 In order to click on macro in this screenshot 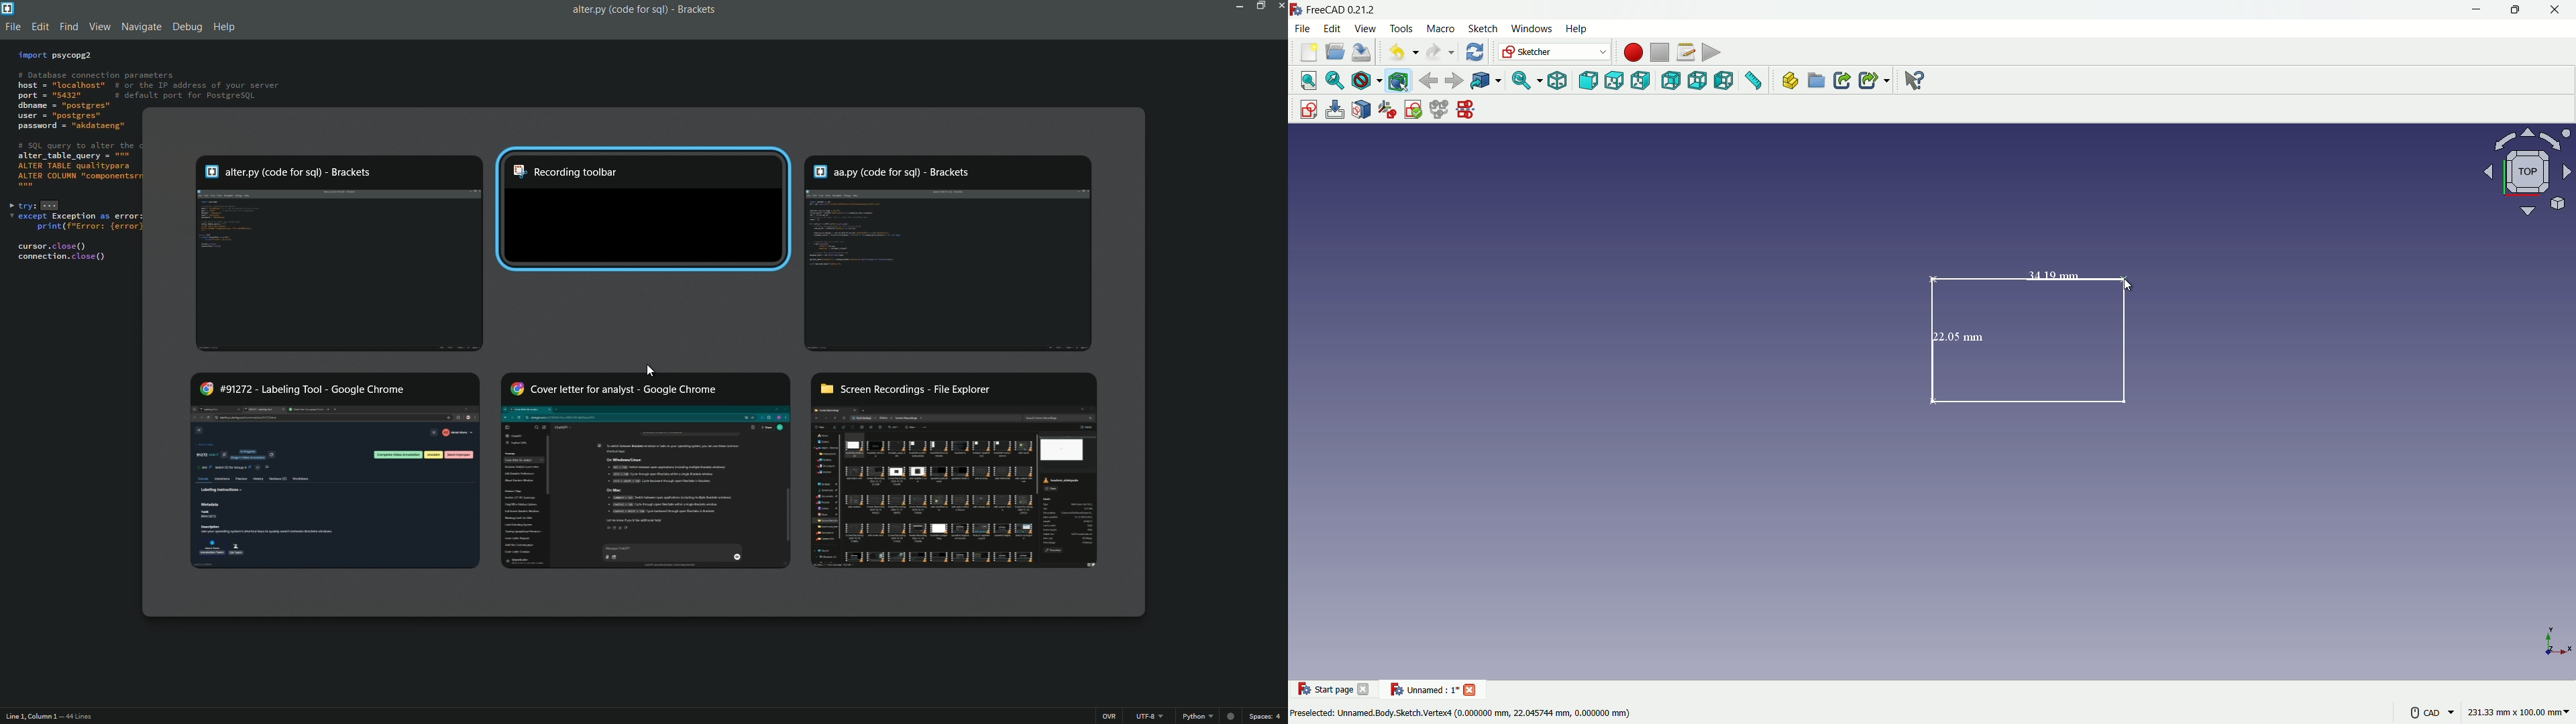, I will do `click(1440, 29)`.